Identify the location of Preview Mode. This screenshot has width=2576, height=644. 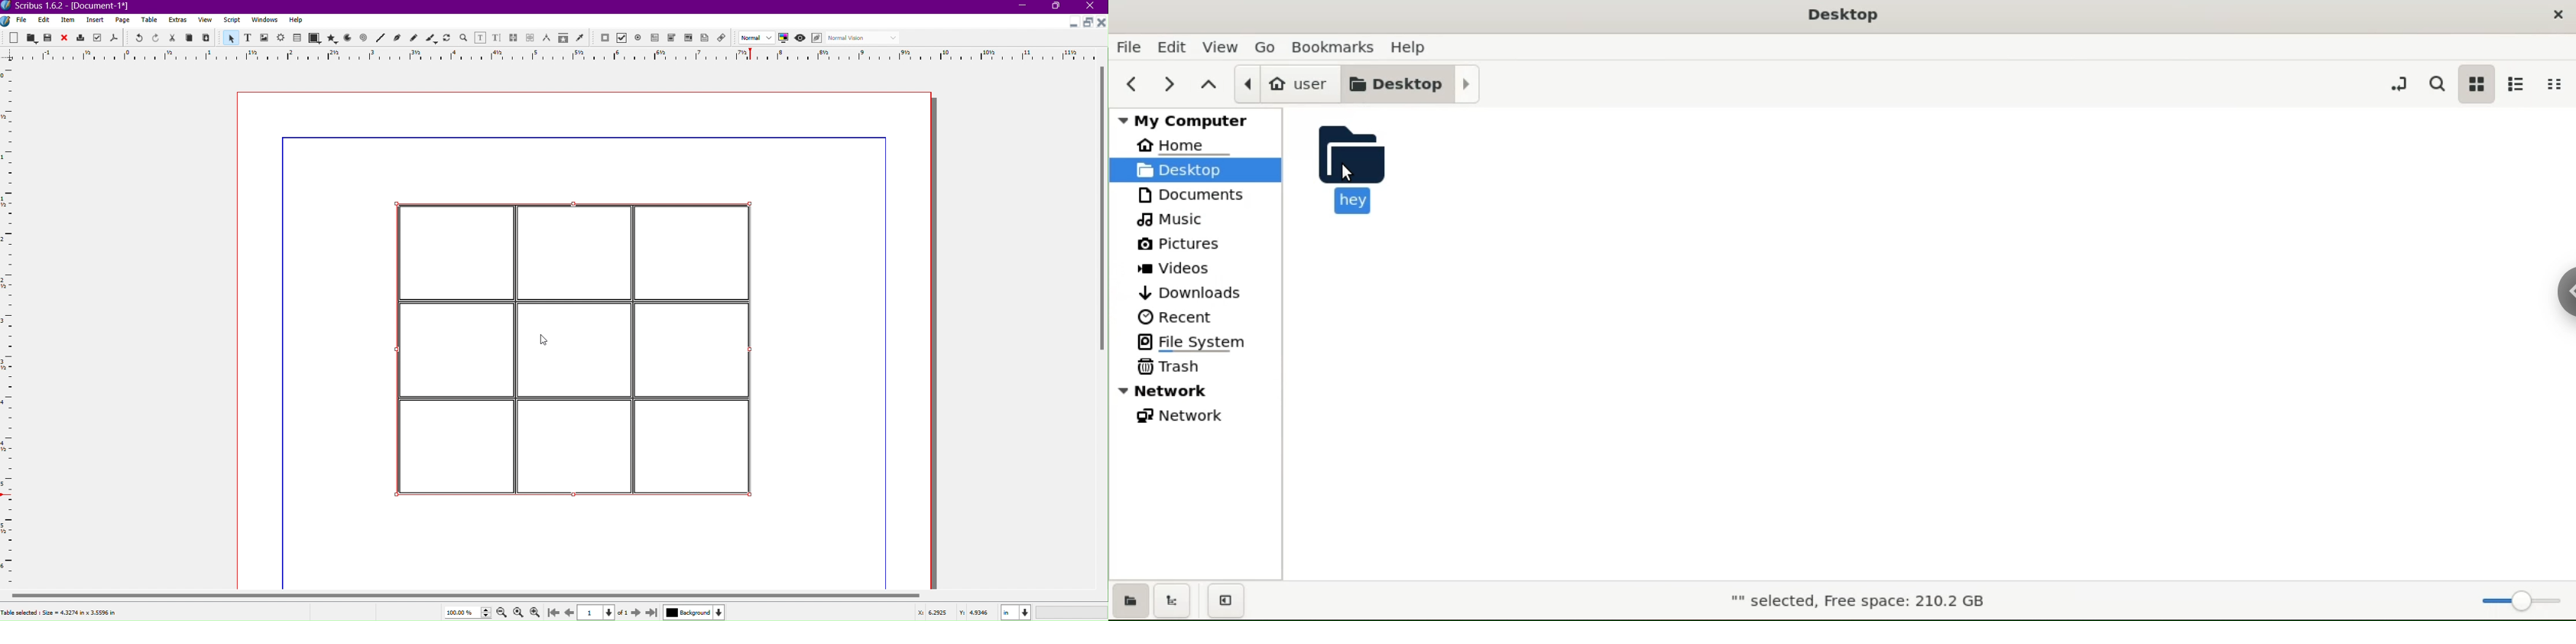
(802, 39).